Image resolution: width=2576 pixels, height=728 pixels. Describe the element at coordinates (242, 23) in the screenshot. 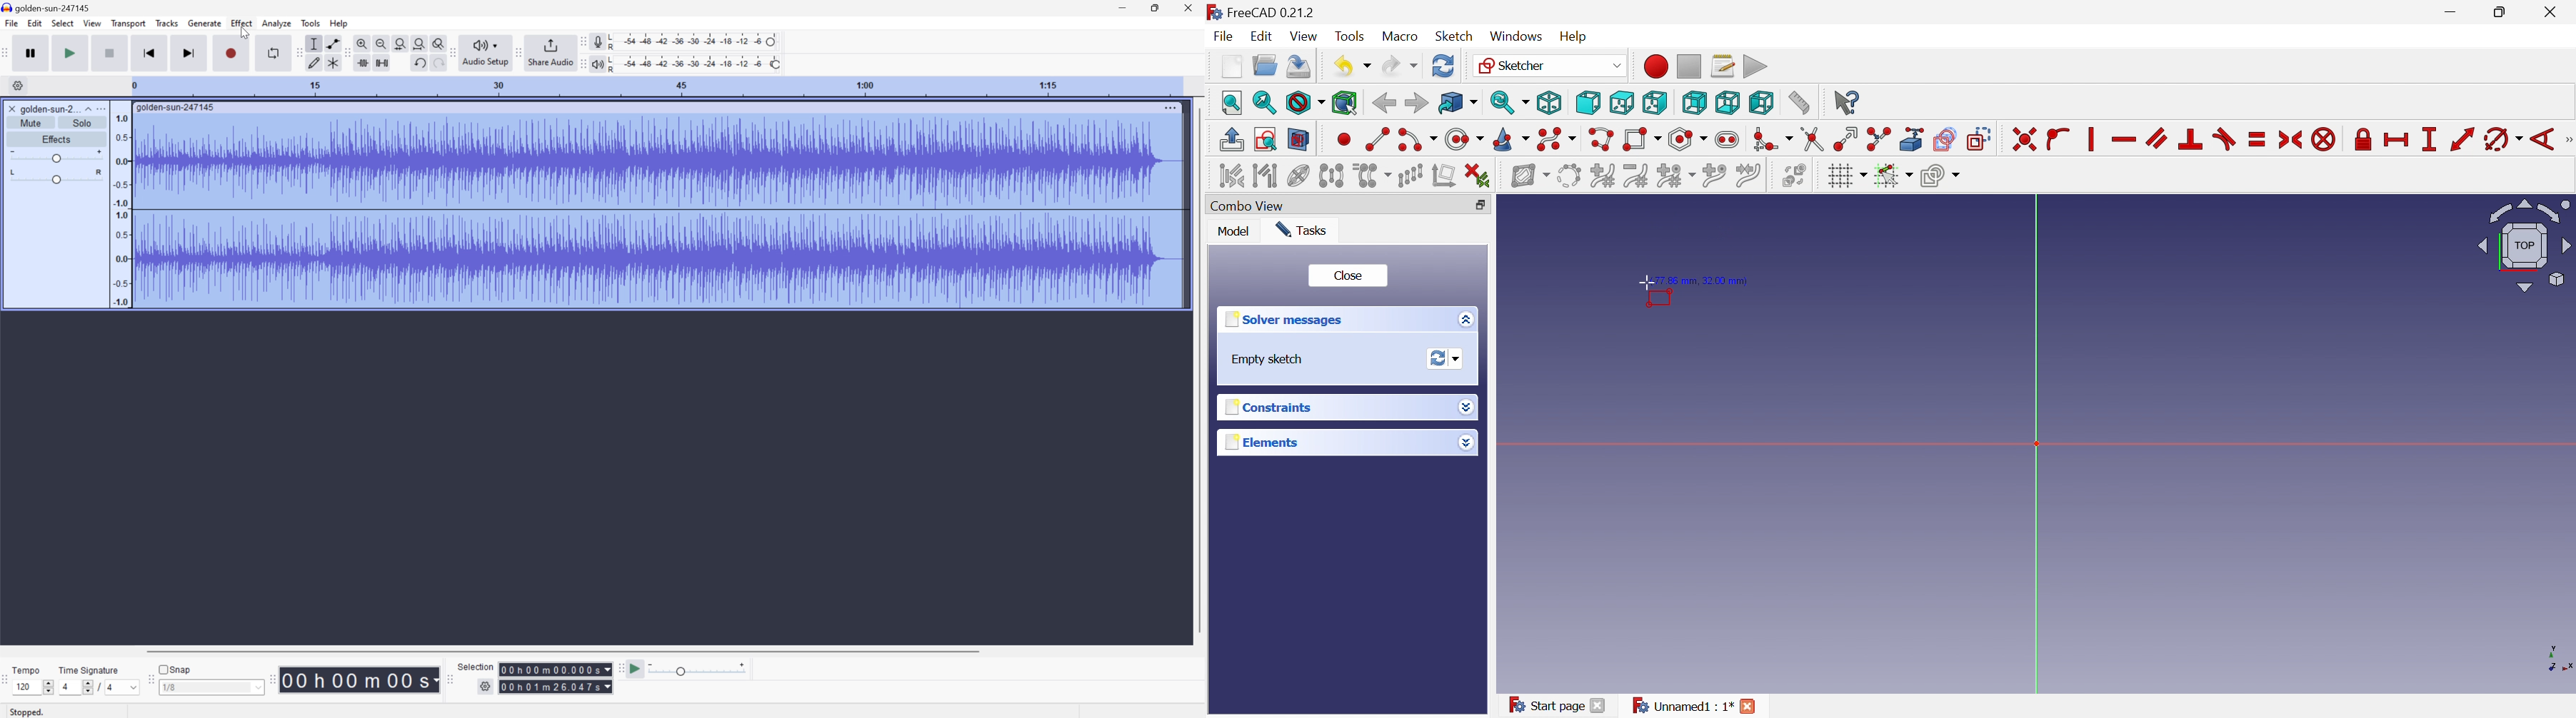

I see `Effect` at that location.